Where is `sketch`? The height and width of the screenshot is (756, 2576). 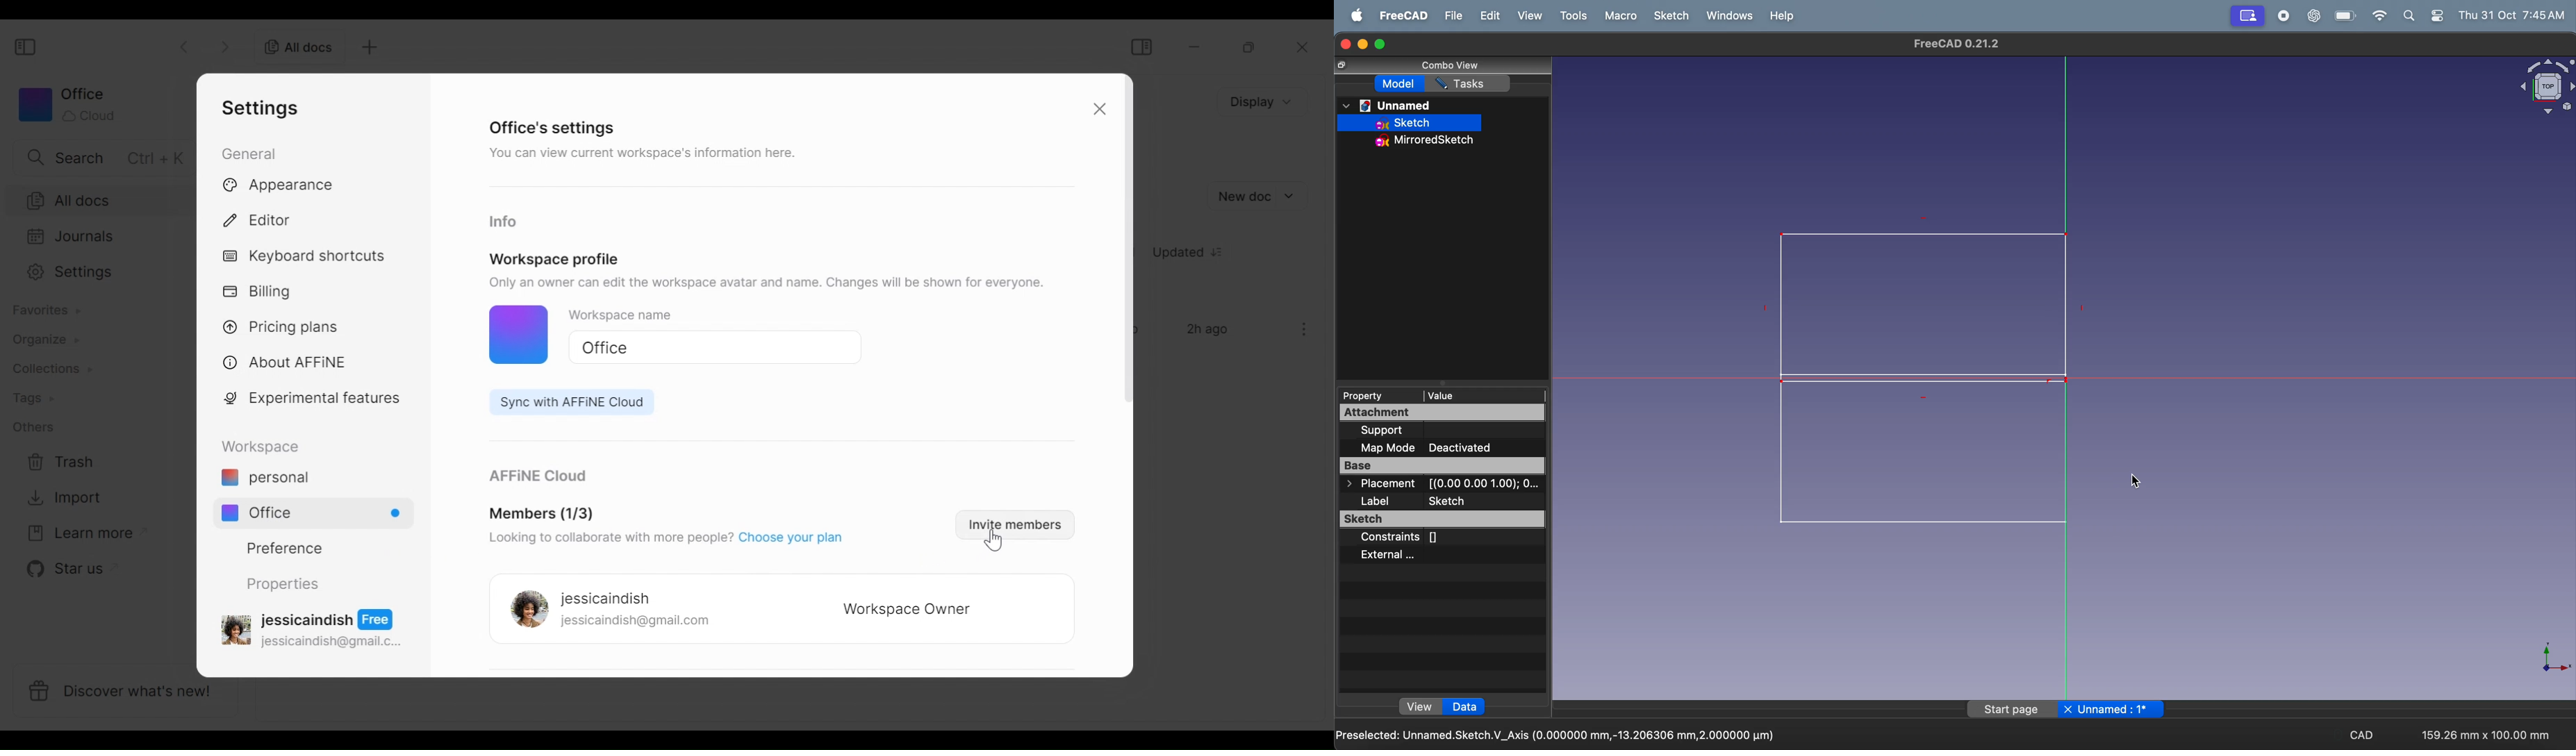
sketch is located at coordinates (1389, 122).